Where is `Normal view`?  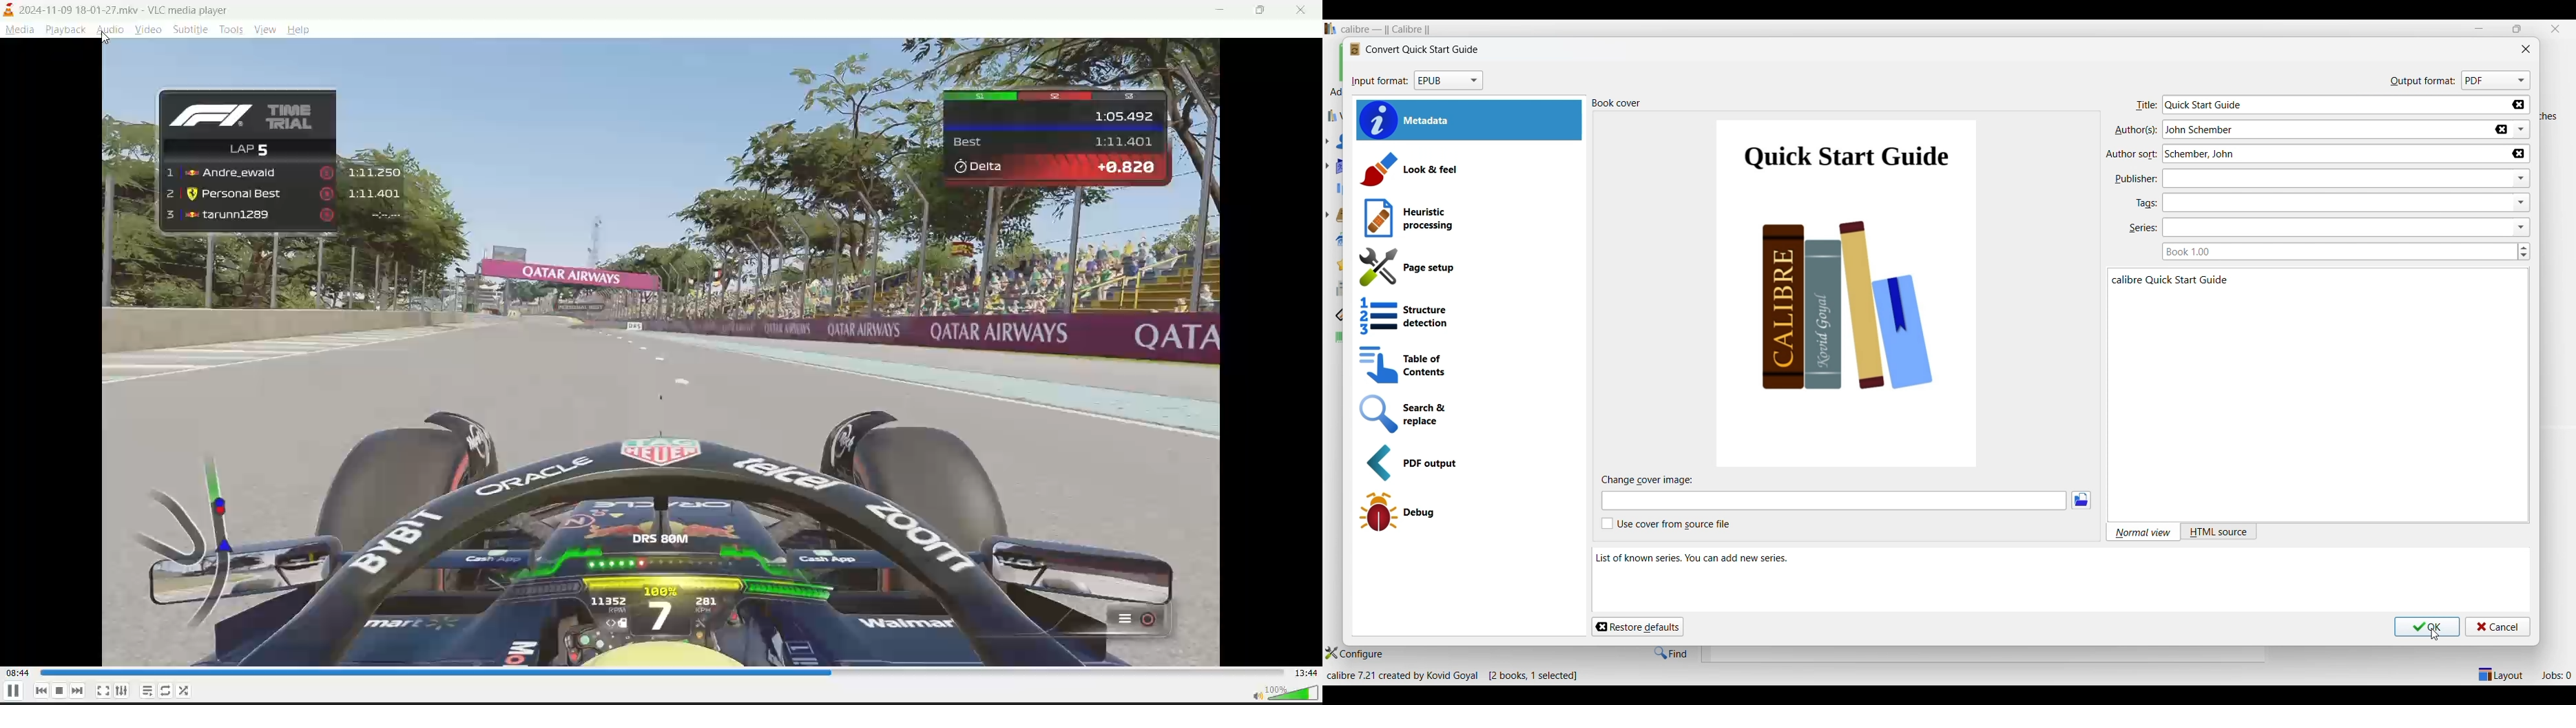
Normal view is located at coordinates (2144, 533).